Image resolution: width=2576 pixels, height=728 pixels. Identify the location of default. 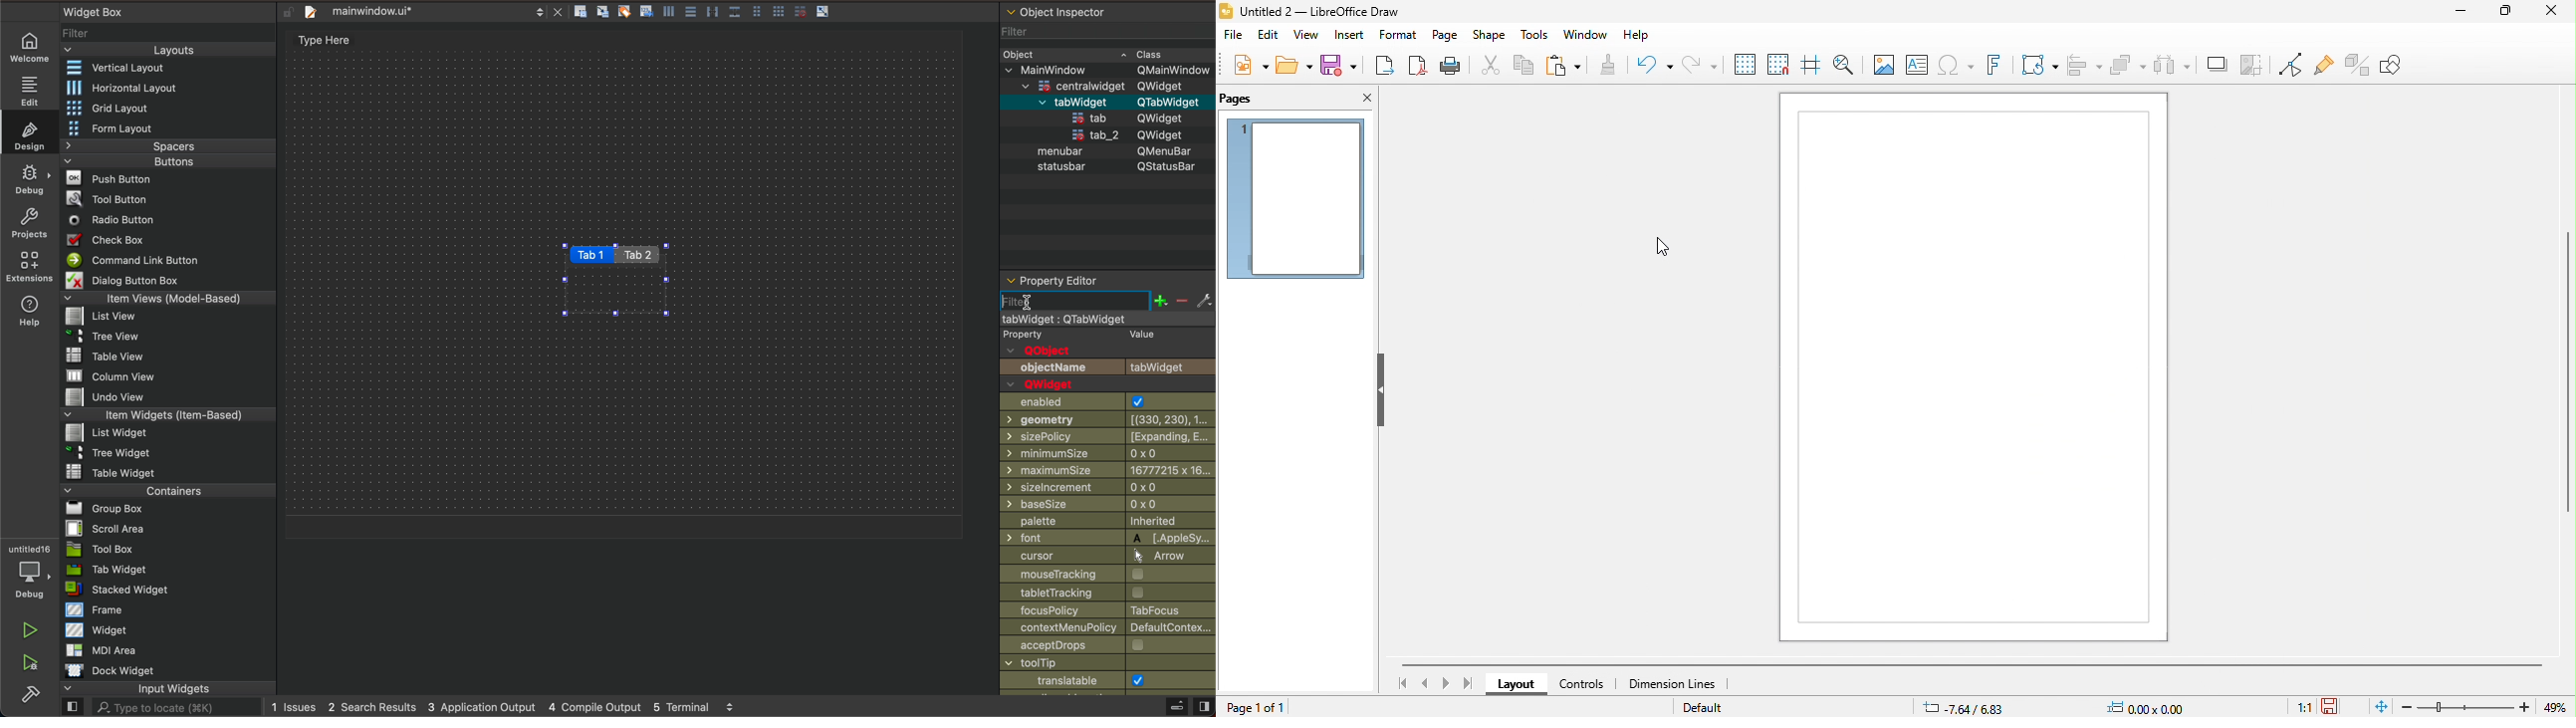
(1709, 708).